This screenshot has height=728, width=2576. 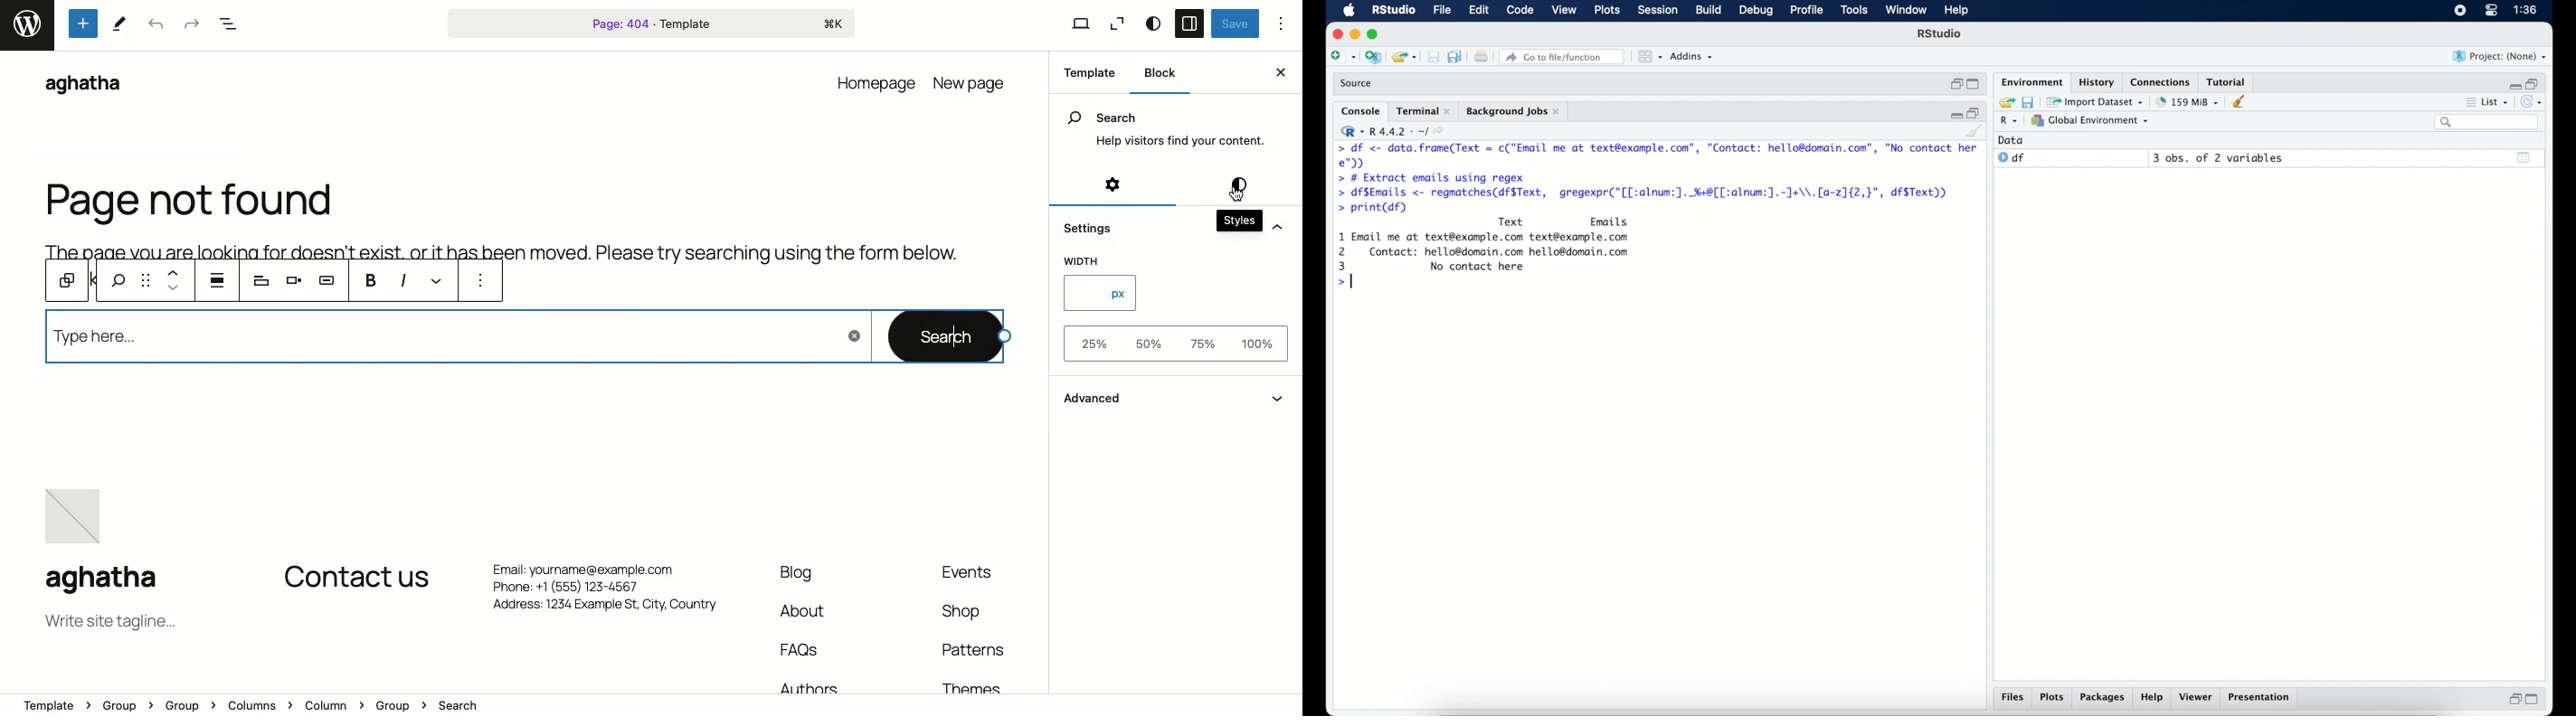 What do you see at coordinates (2012, 158) in the screenshot?
I see `df` at bounding box center [2012, 158].